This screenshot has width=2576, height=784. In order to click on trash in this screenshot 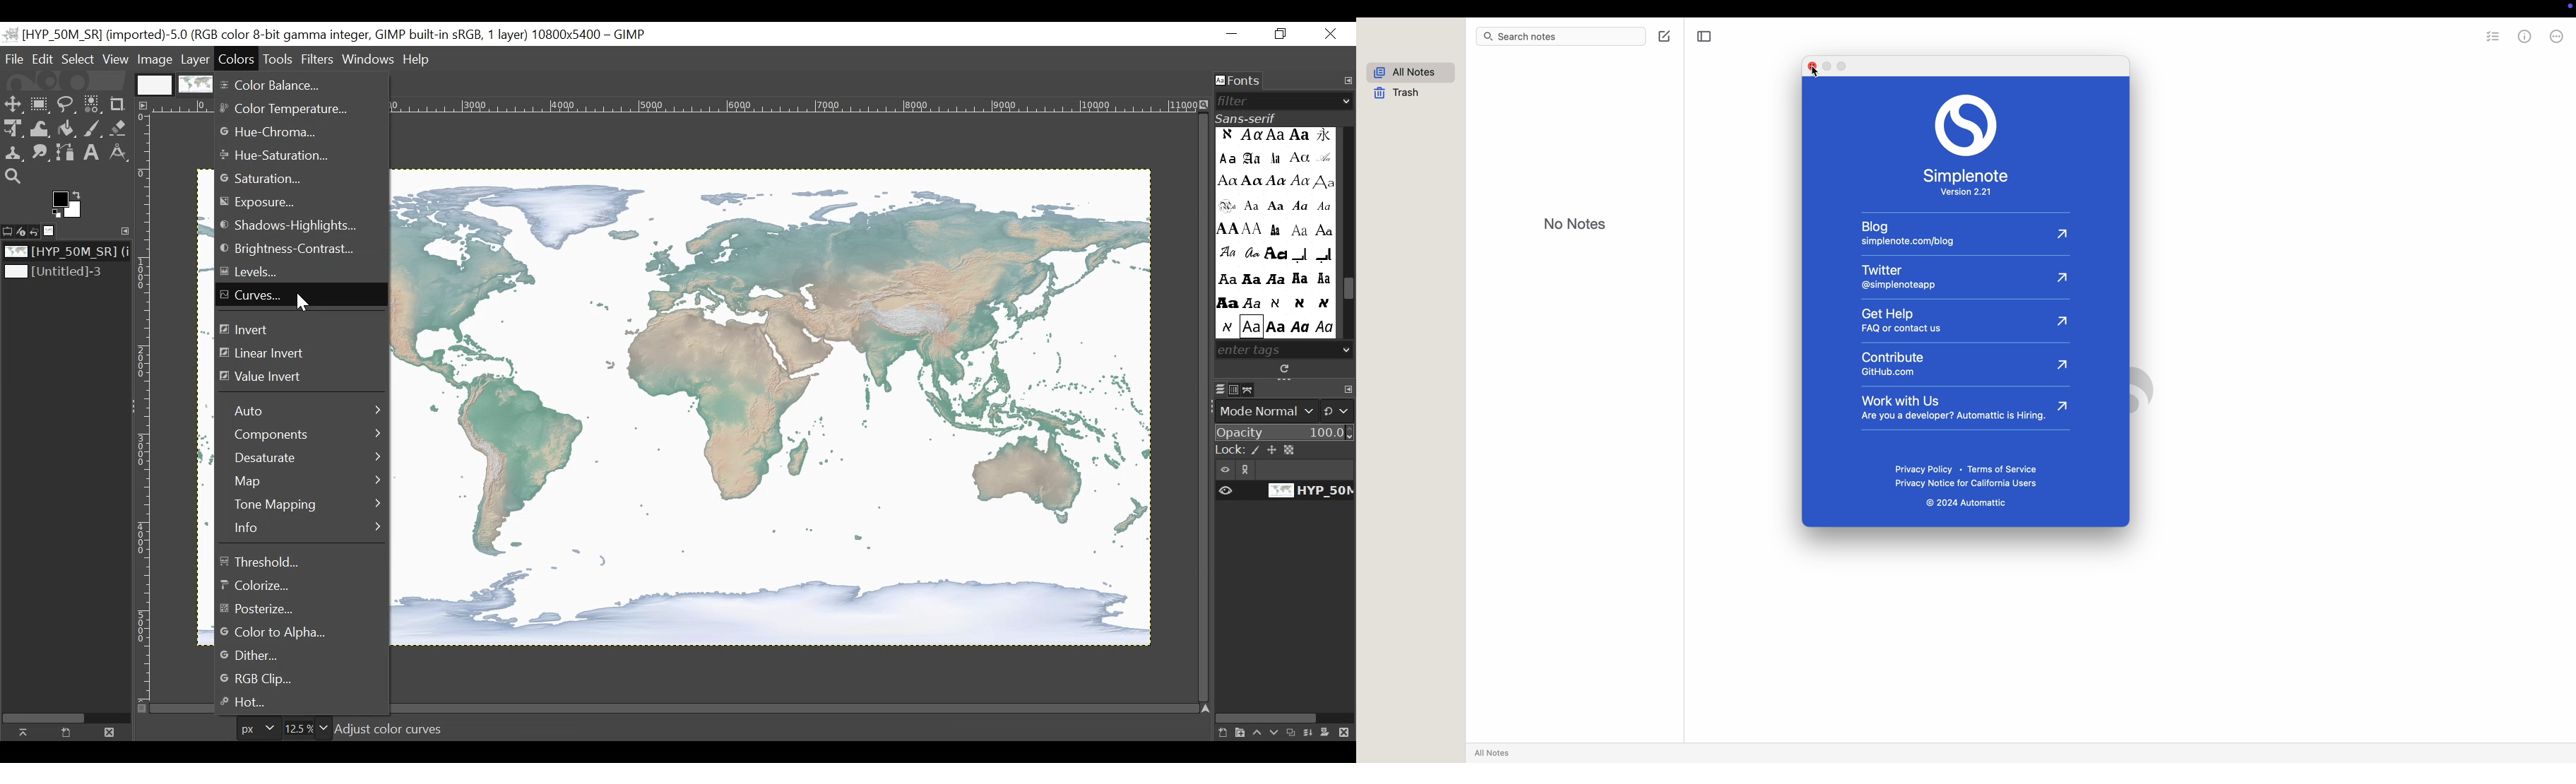, I will do `click(1400, 94)`.